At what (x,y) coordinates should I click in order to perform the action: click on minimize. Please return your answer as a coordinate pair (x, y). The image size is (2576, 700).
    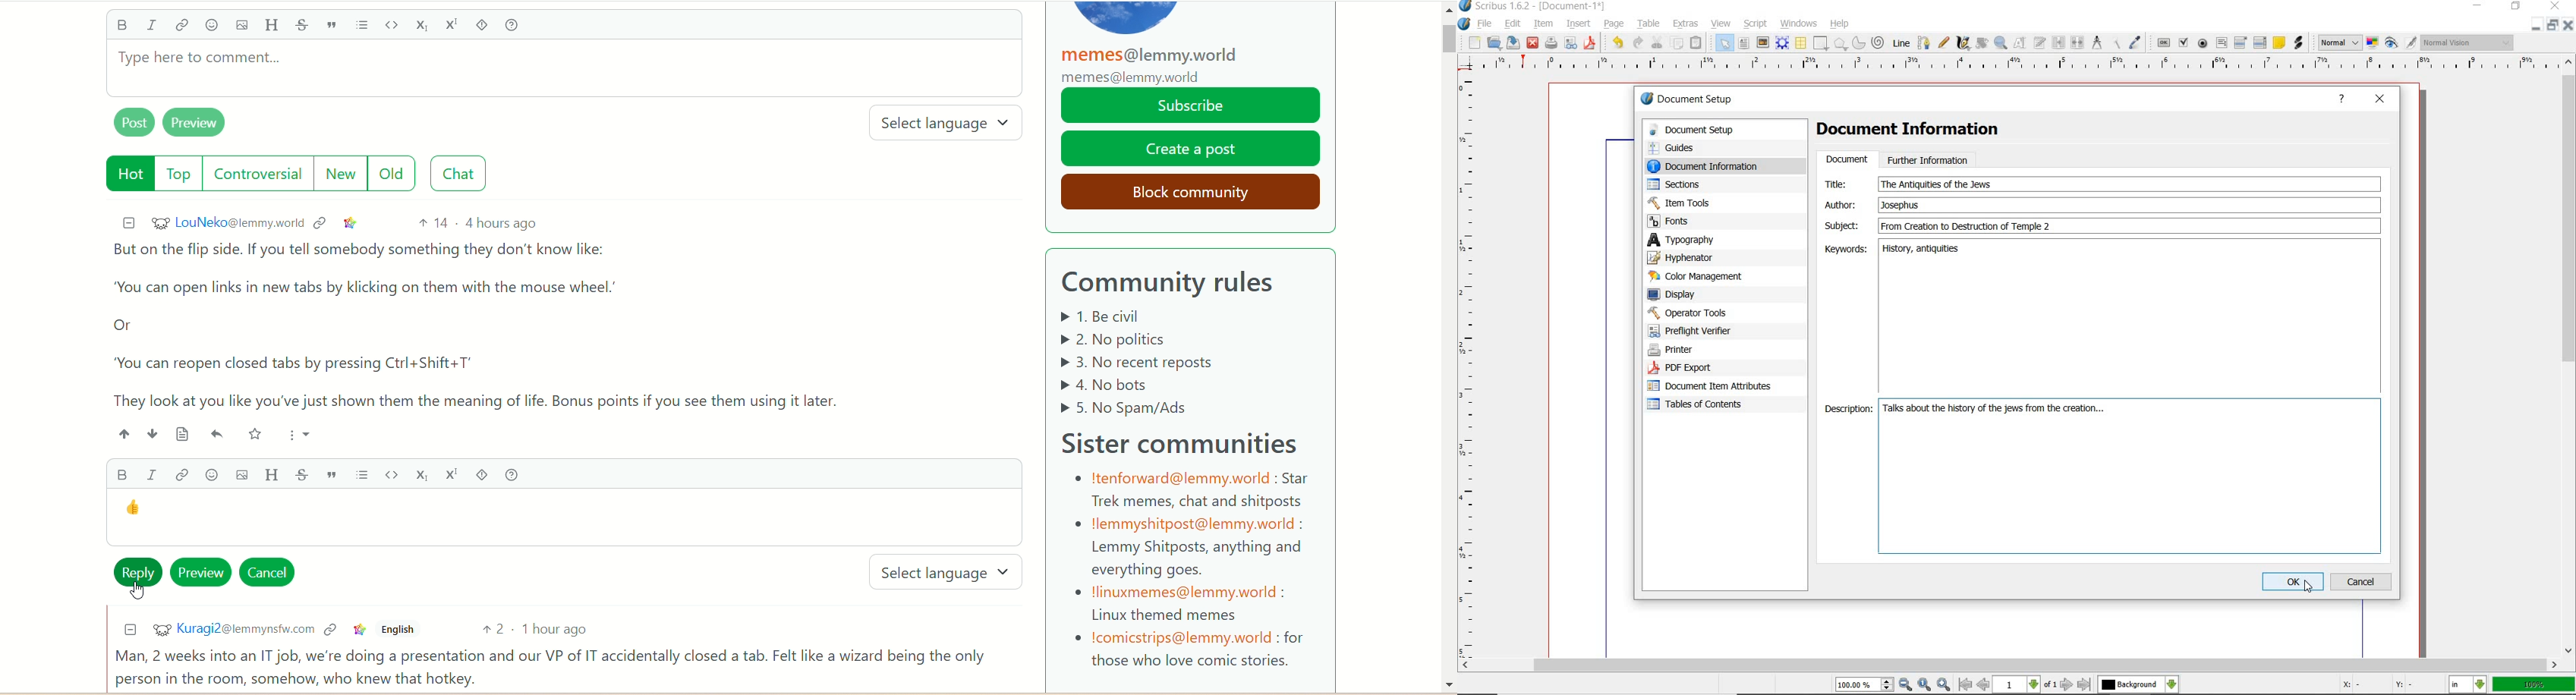
    Looking at the image, I should click on (124, 222).